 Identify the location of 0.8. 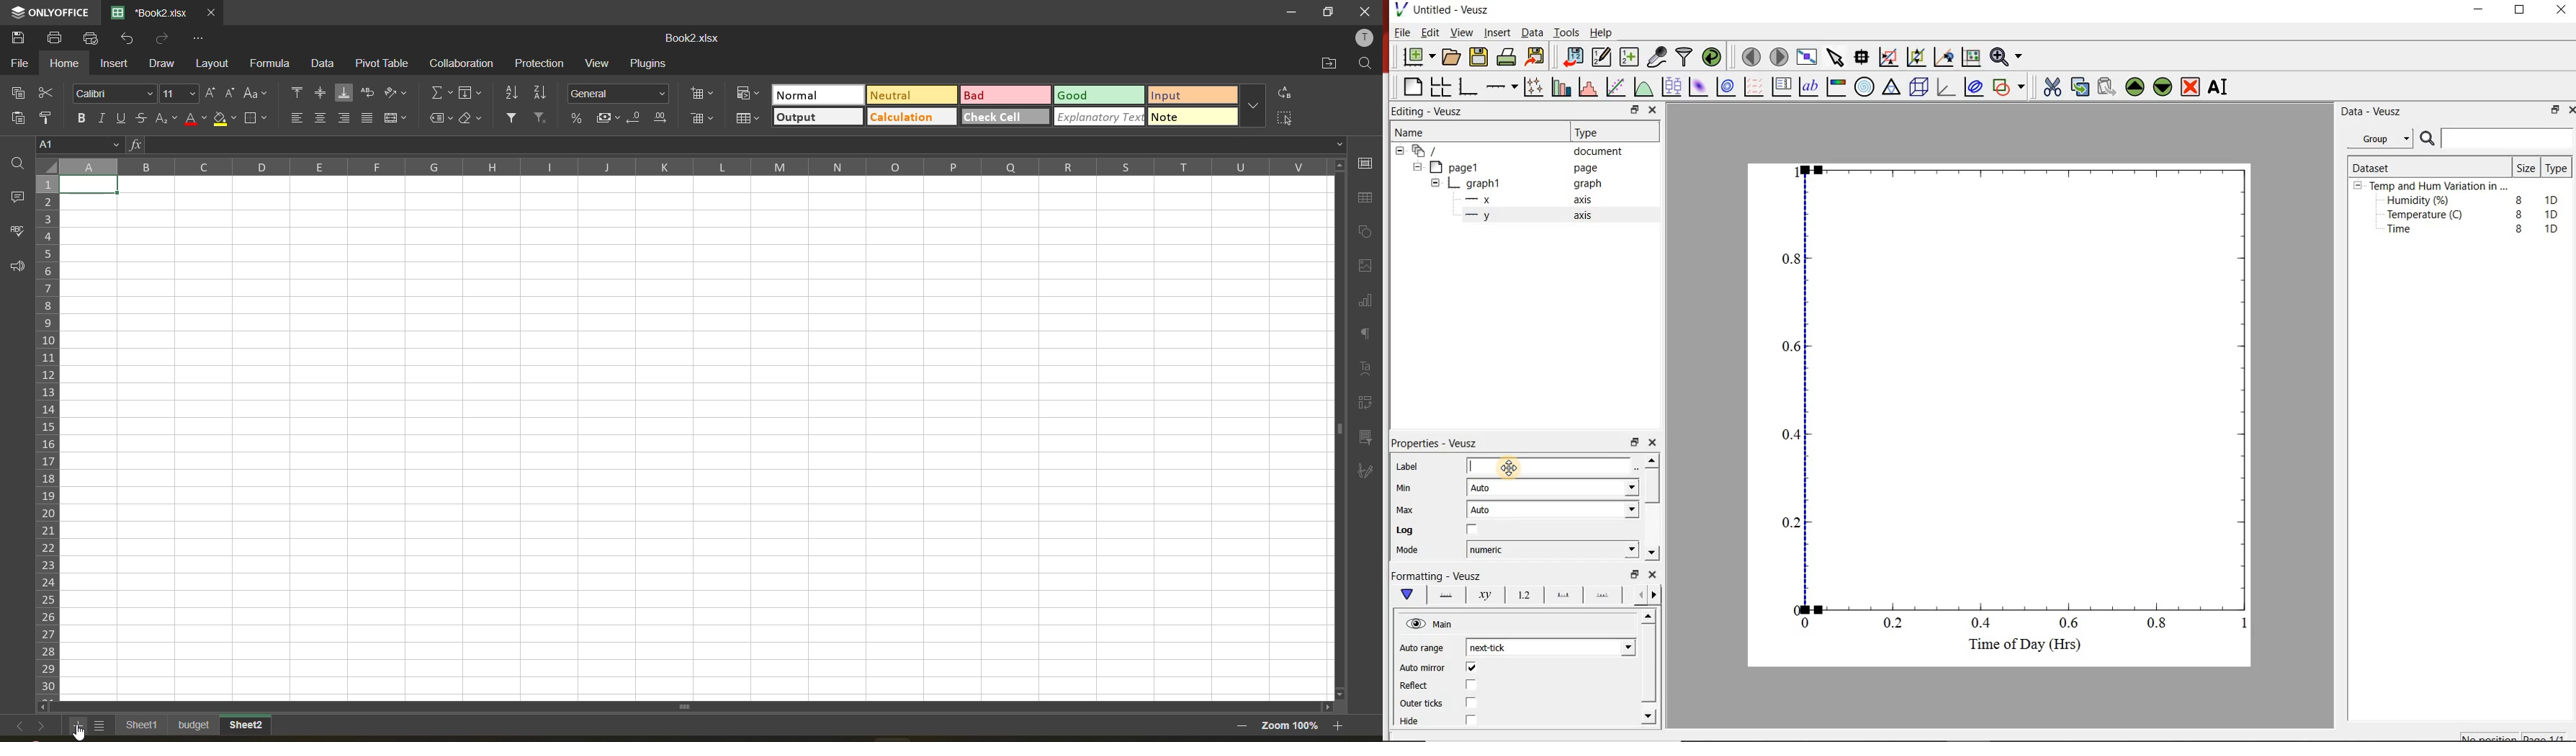
(1792, 258).